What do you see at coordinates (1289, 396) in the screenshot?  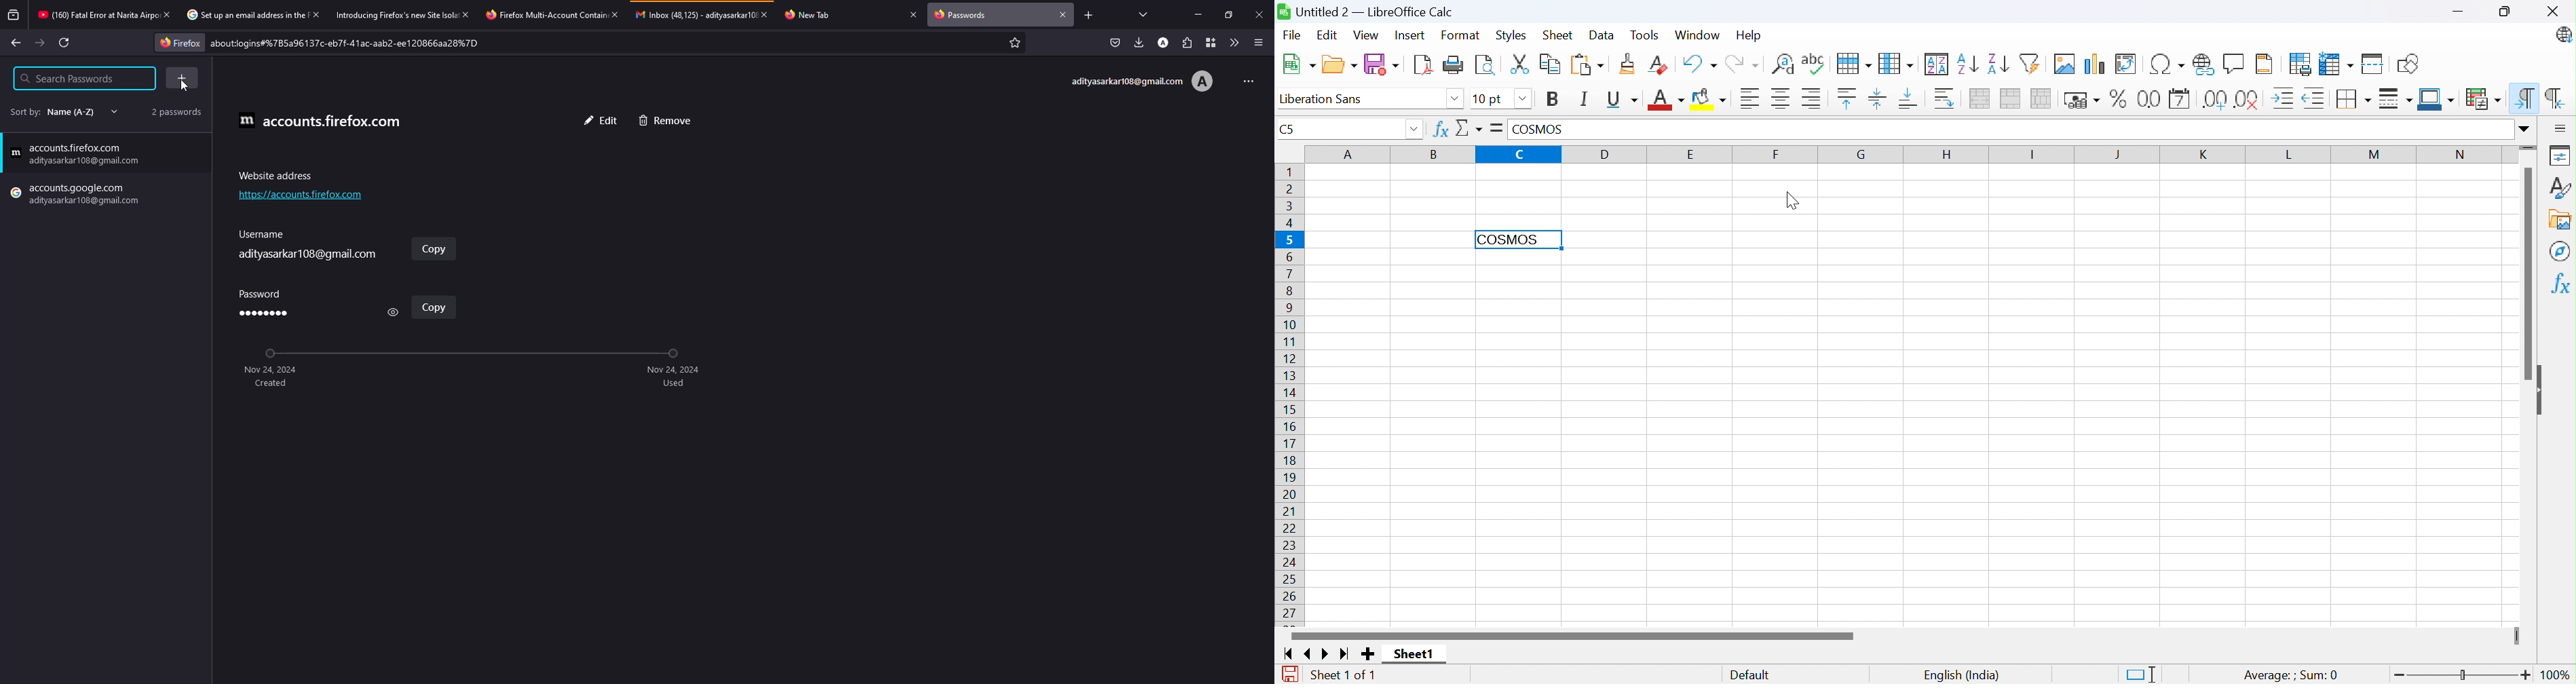 I see `Row names` at bounding box center [1289, 396].